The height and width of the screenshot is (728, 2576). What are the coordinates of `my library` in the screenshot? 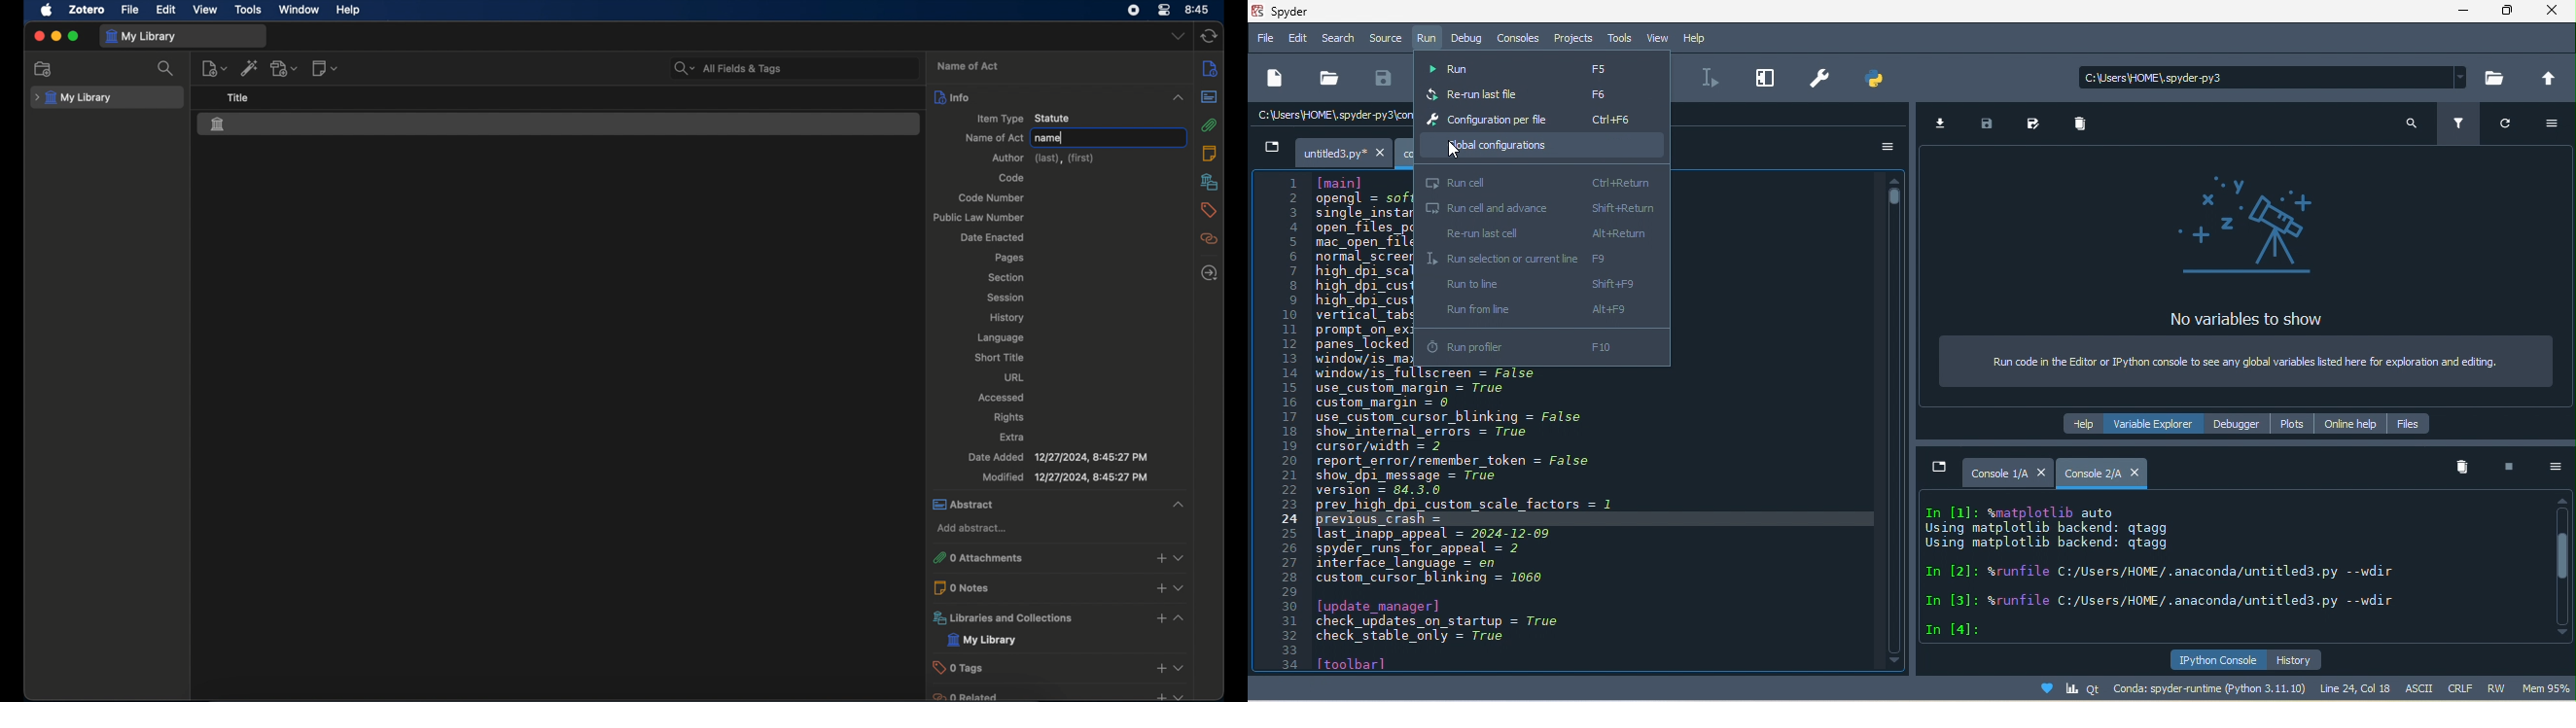 It's located at (75, 98).